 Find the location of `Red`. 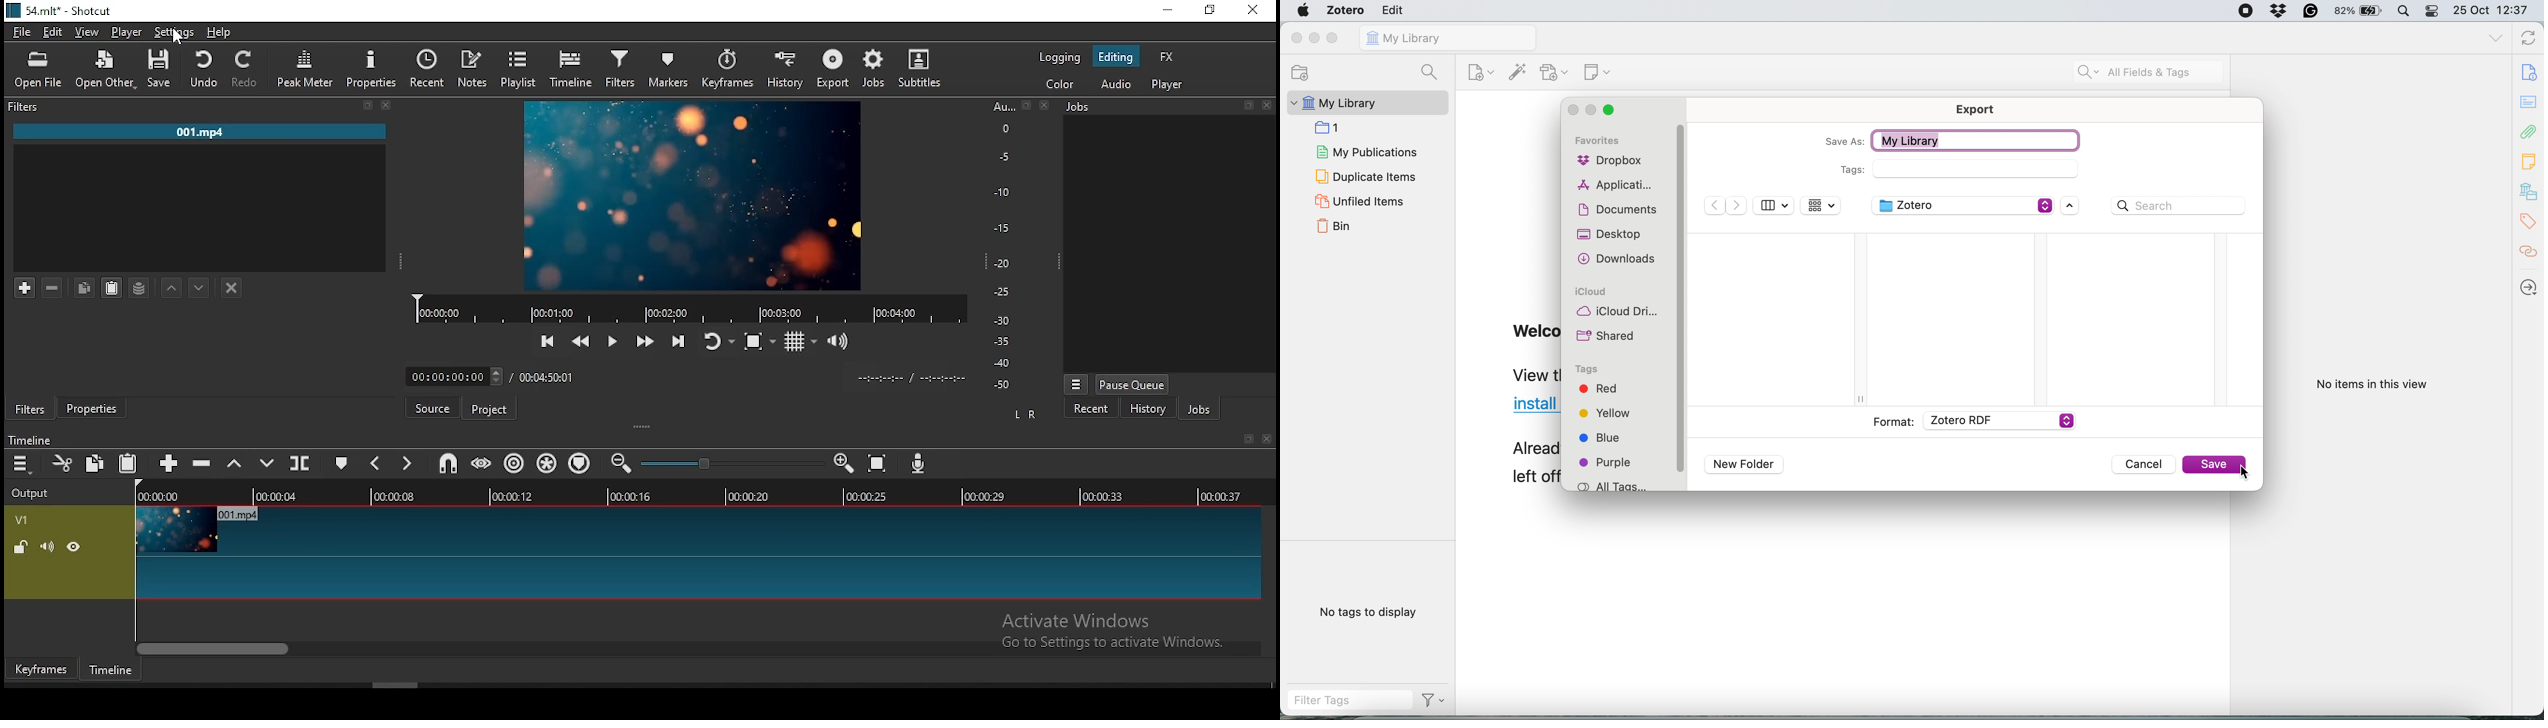

Red is located at coordinates (1612, 391).